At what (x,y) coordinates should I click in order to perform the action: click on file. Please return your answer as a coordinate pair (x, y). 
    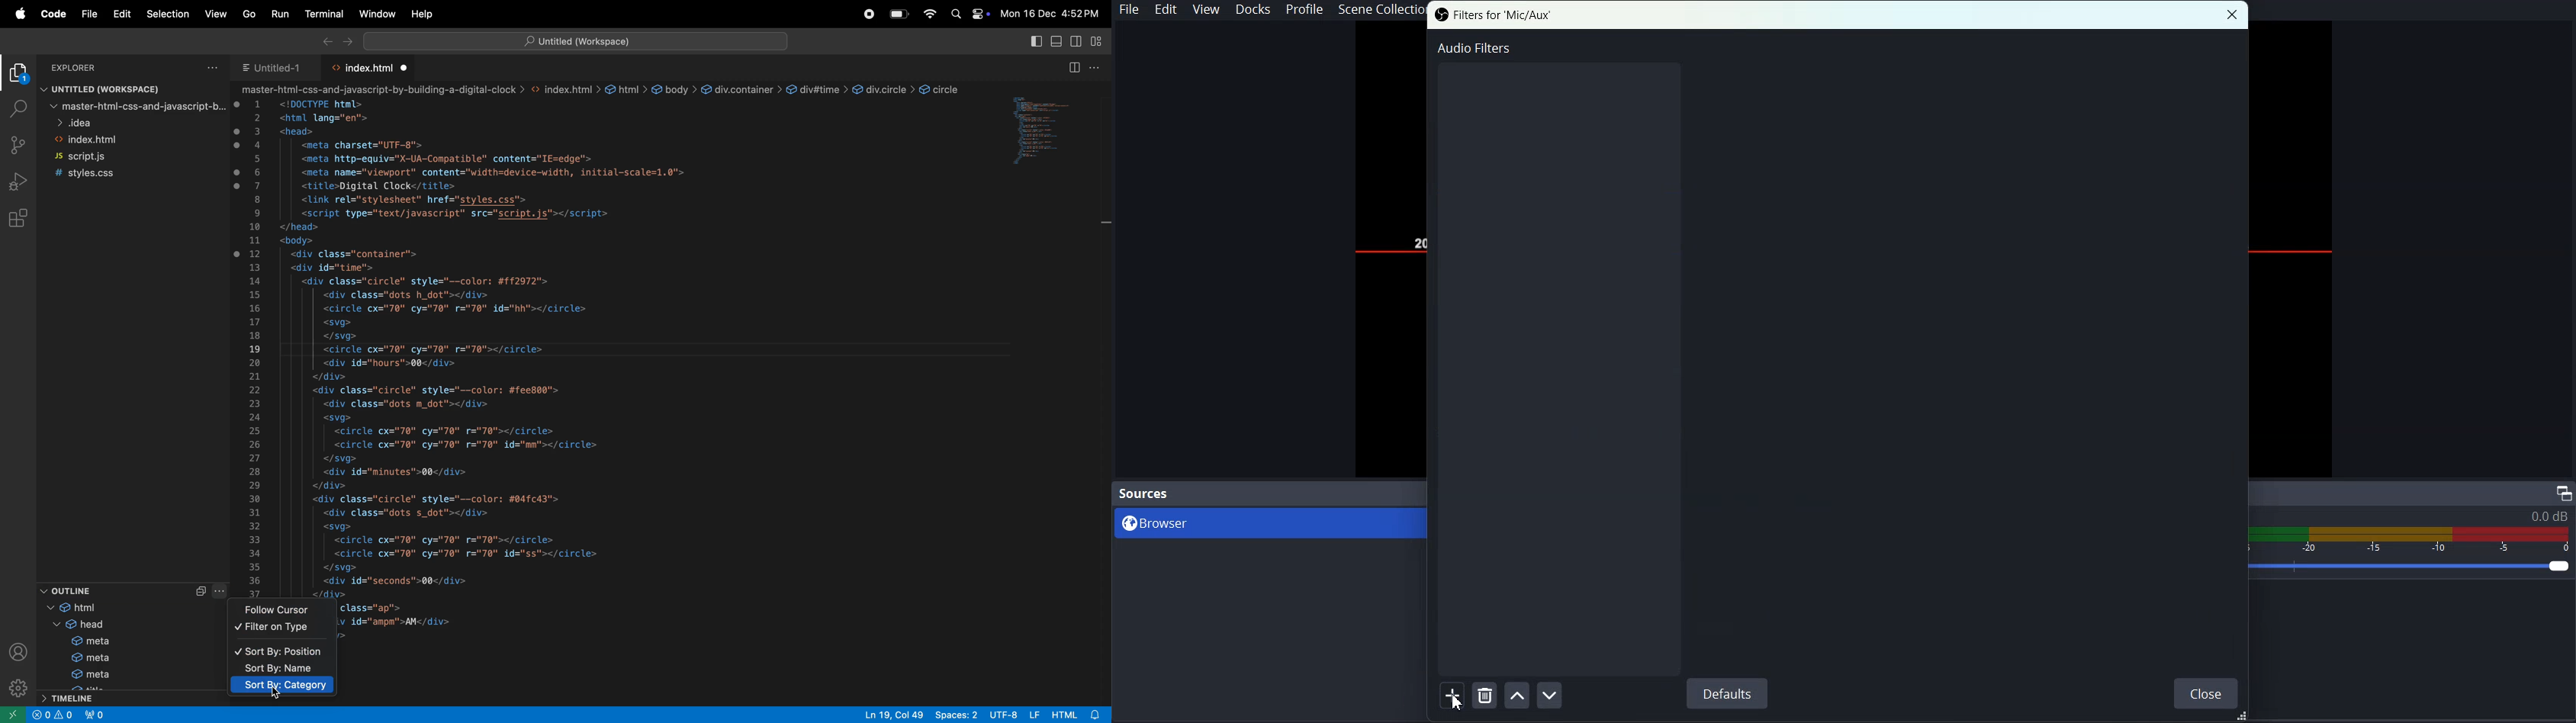
    Looking at the image, I should click on (85, 11).